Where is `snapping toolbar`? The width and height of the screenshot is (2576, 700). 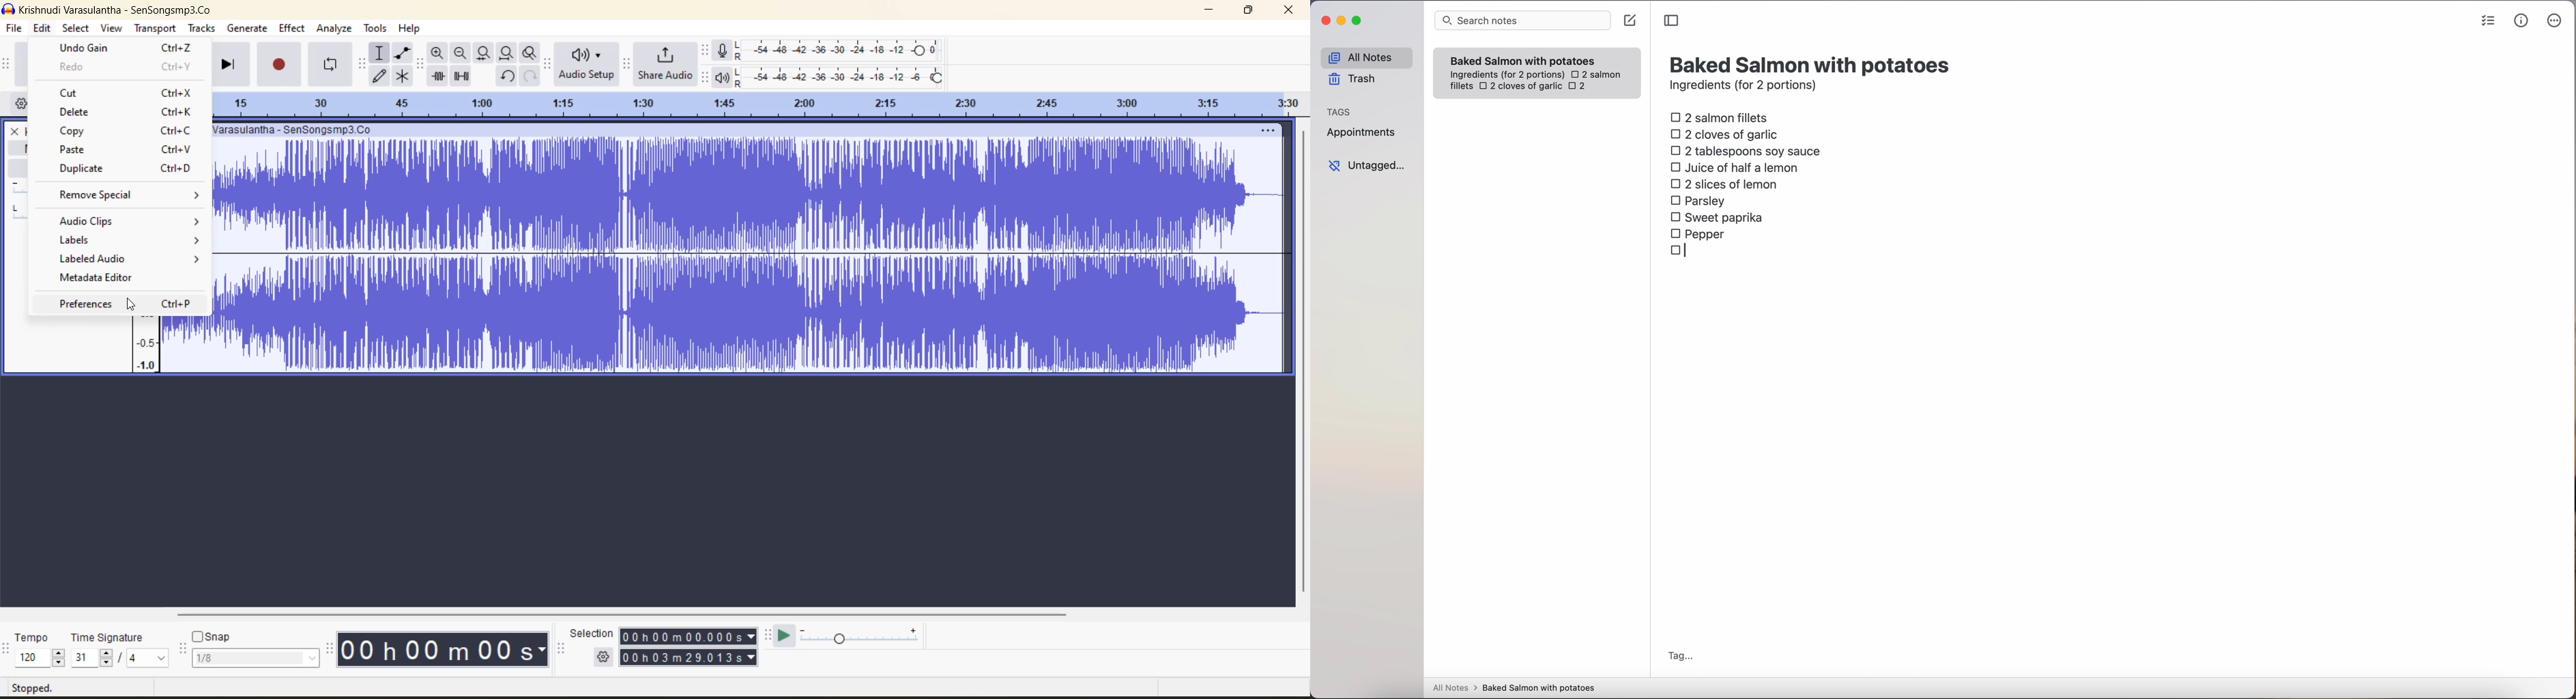 snapping toolbar is located at coordinates (183, 649).